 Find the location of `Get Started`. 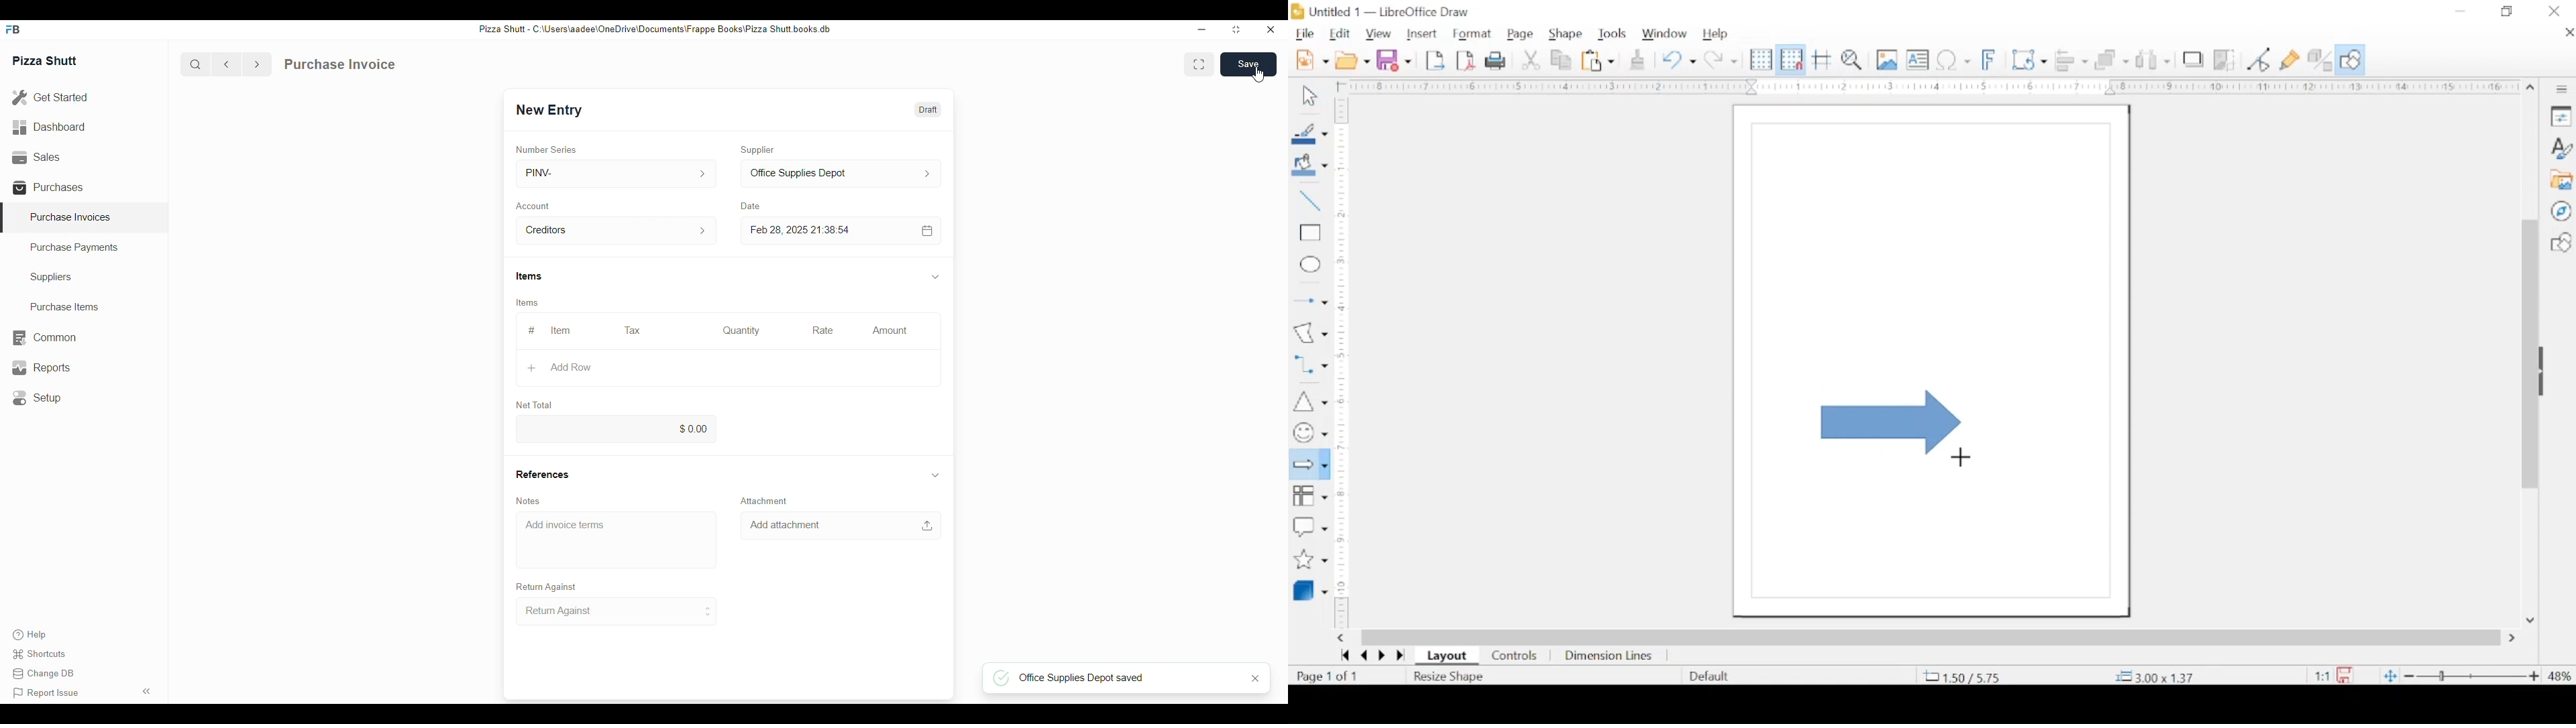

Get Started is located at coordinates (50, 99).